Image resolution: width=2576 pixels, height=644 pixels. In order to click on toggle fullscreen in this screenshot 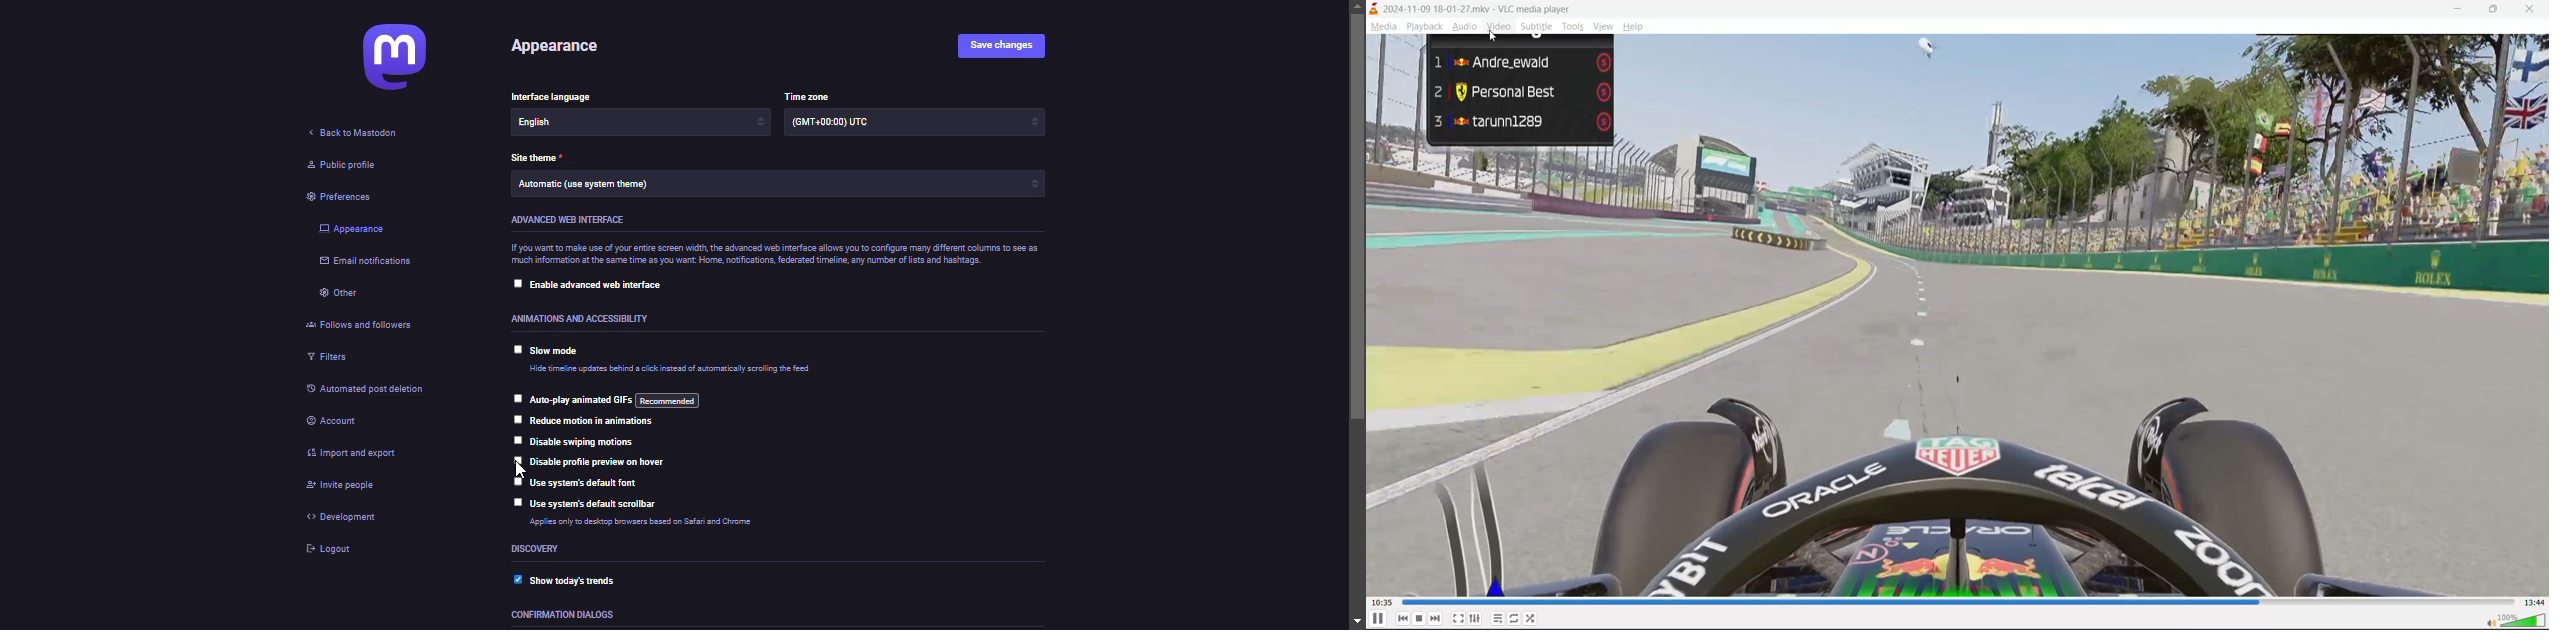, I will do `click(1457, 616)`.